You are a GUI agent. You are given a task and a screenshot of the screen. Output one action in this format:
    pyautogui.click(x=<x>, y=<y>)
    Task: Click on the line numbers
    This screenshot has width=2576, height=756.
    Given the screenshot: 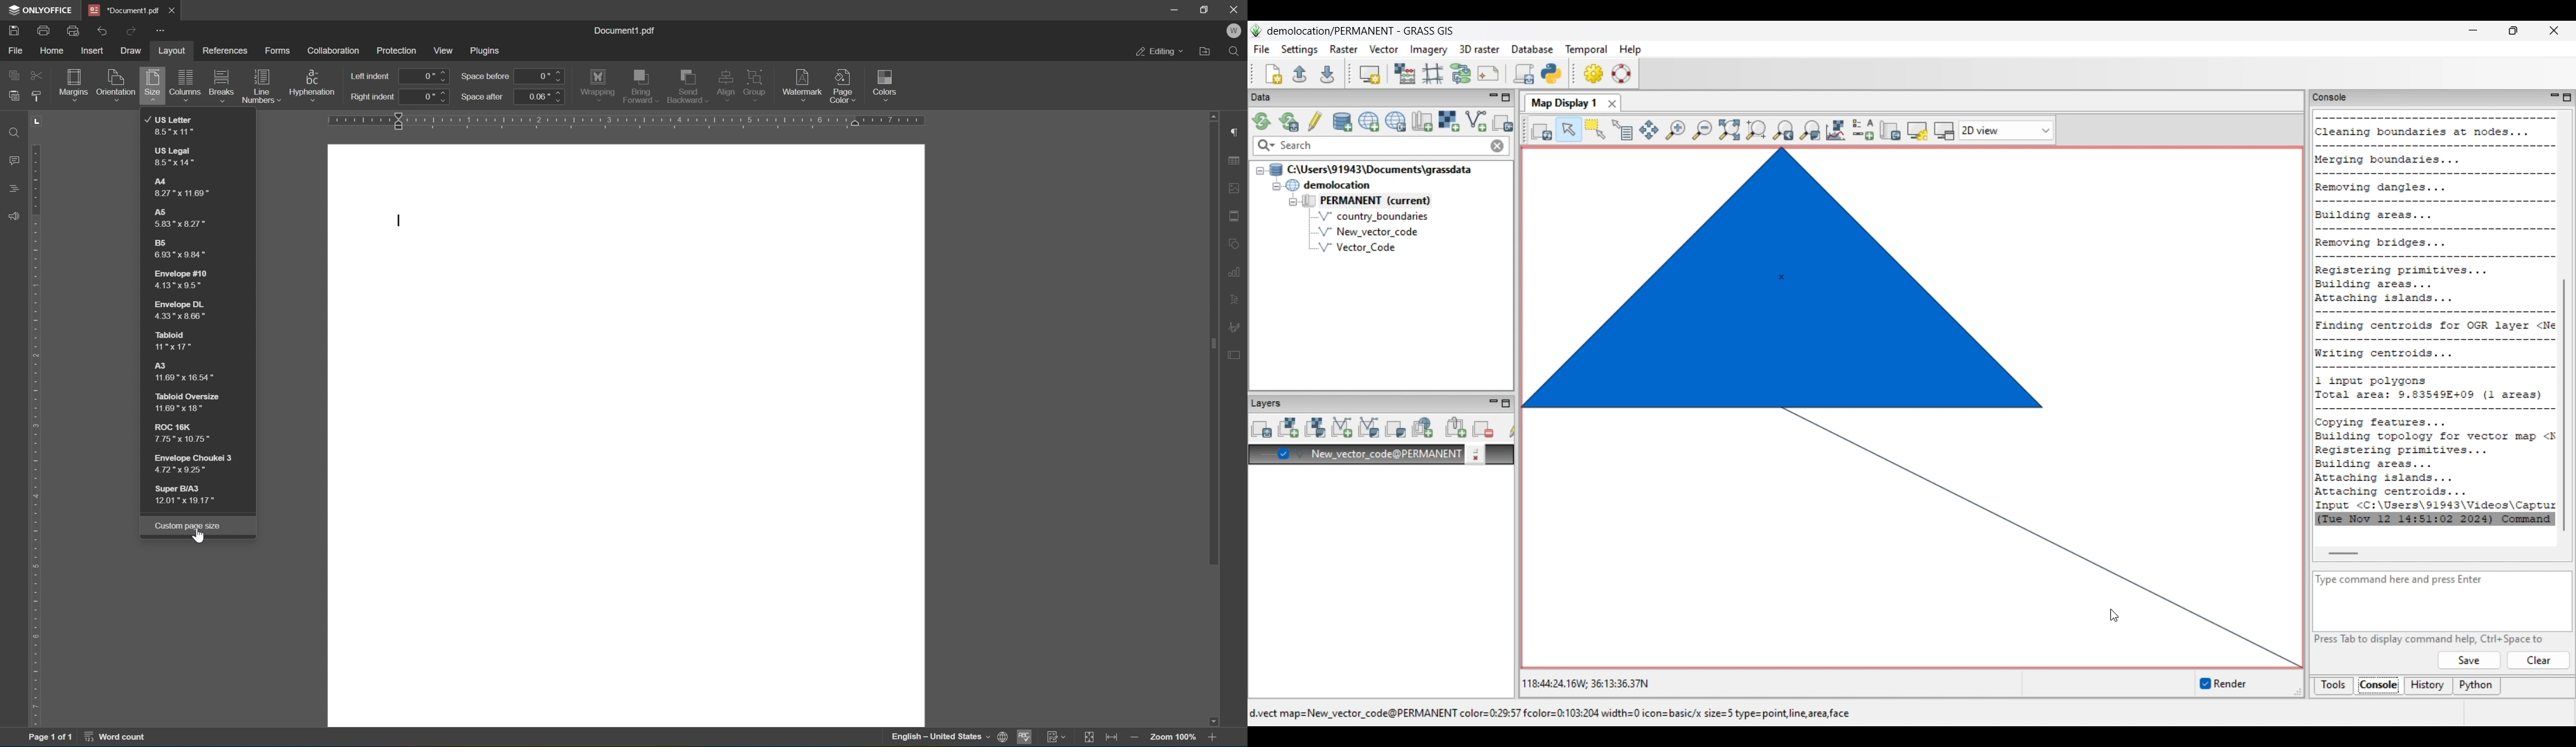 What is the action you would take?
    pyautogui.click(x=261, y=86)
    